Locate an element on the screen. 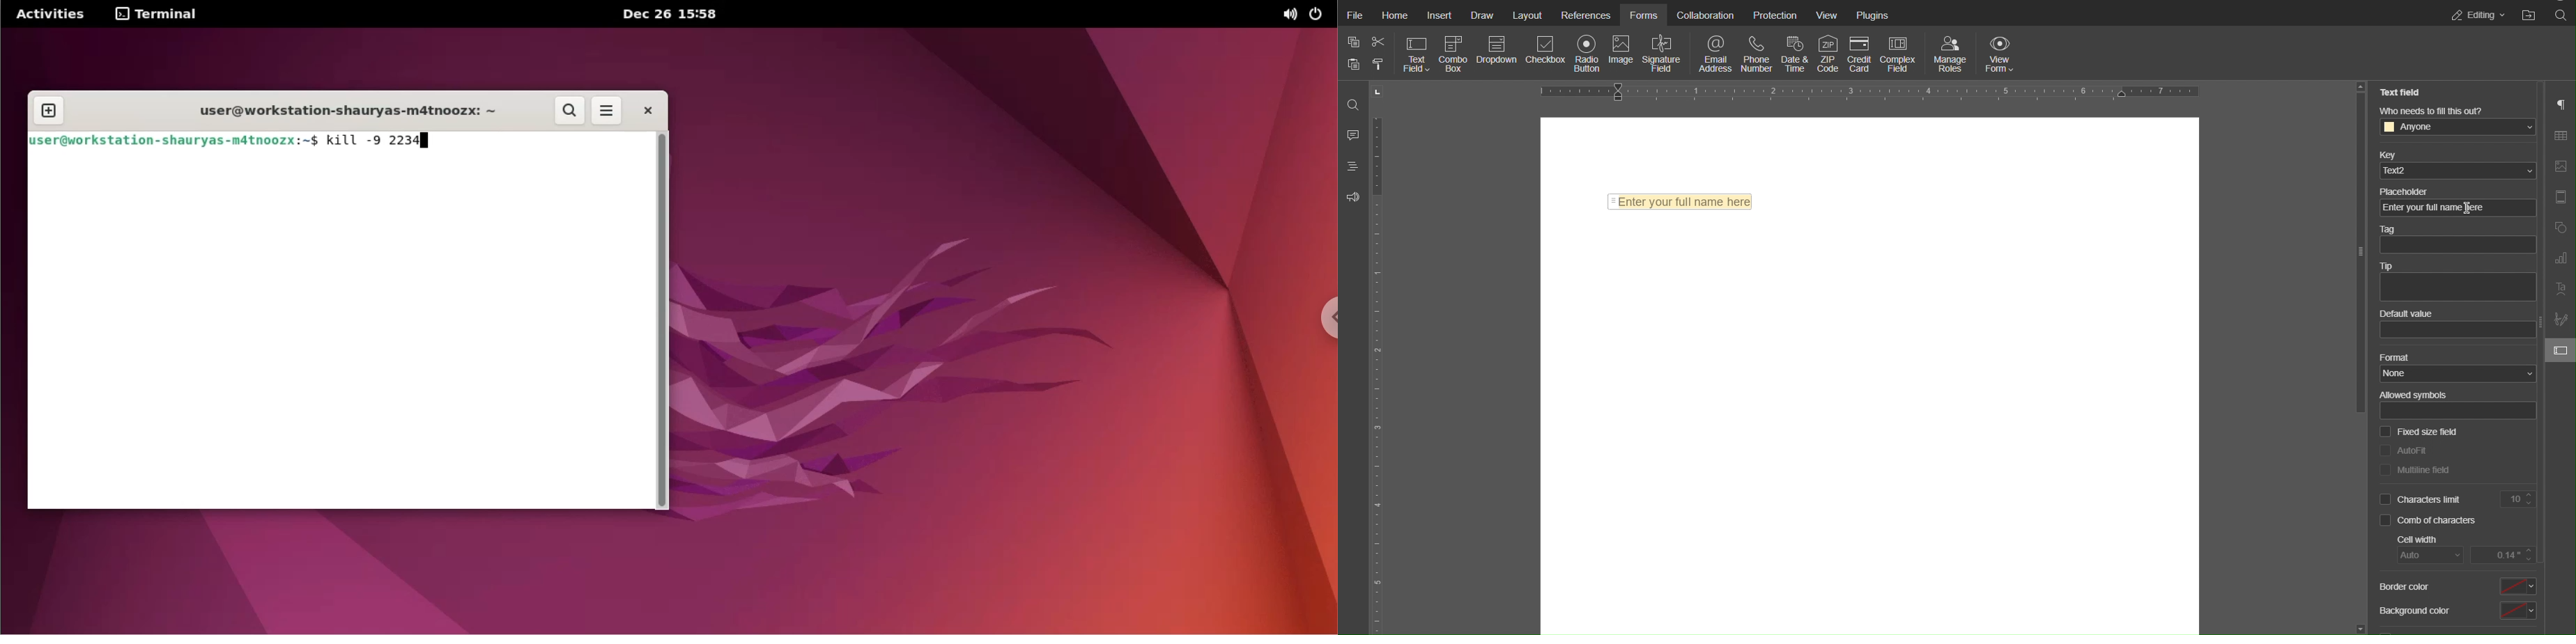 The image size is (2576, 644). Dec 26 15:58 is located at coordinates (667, 15).